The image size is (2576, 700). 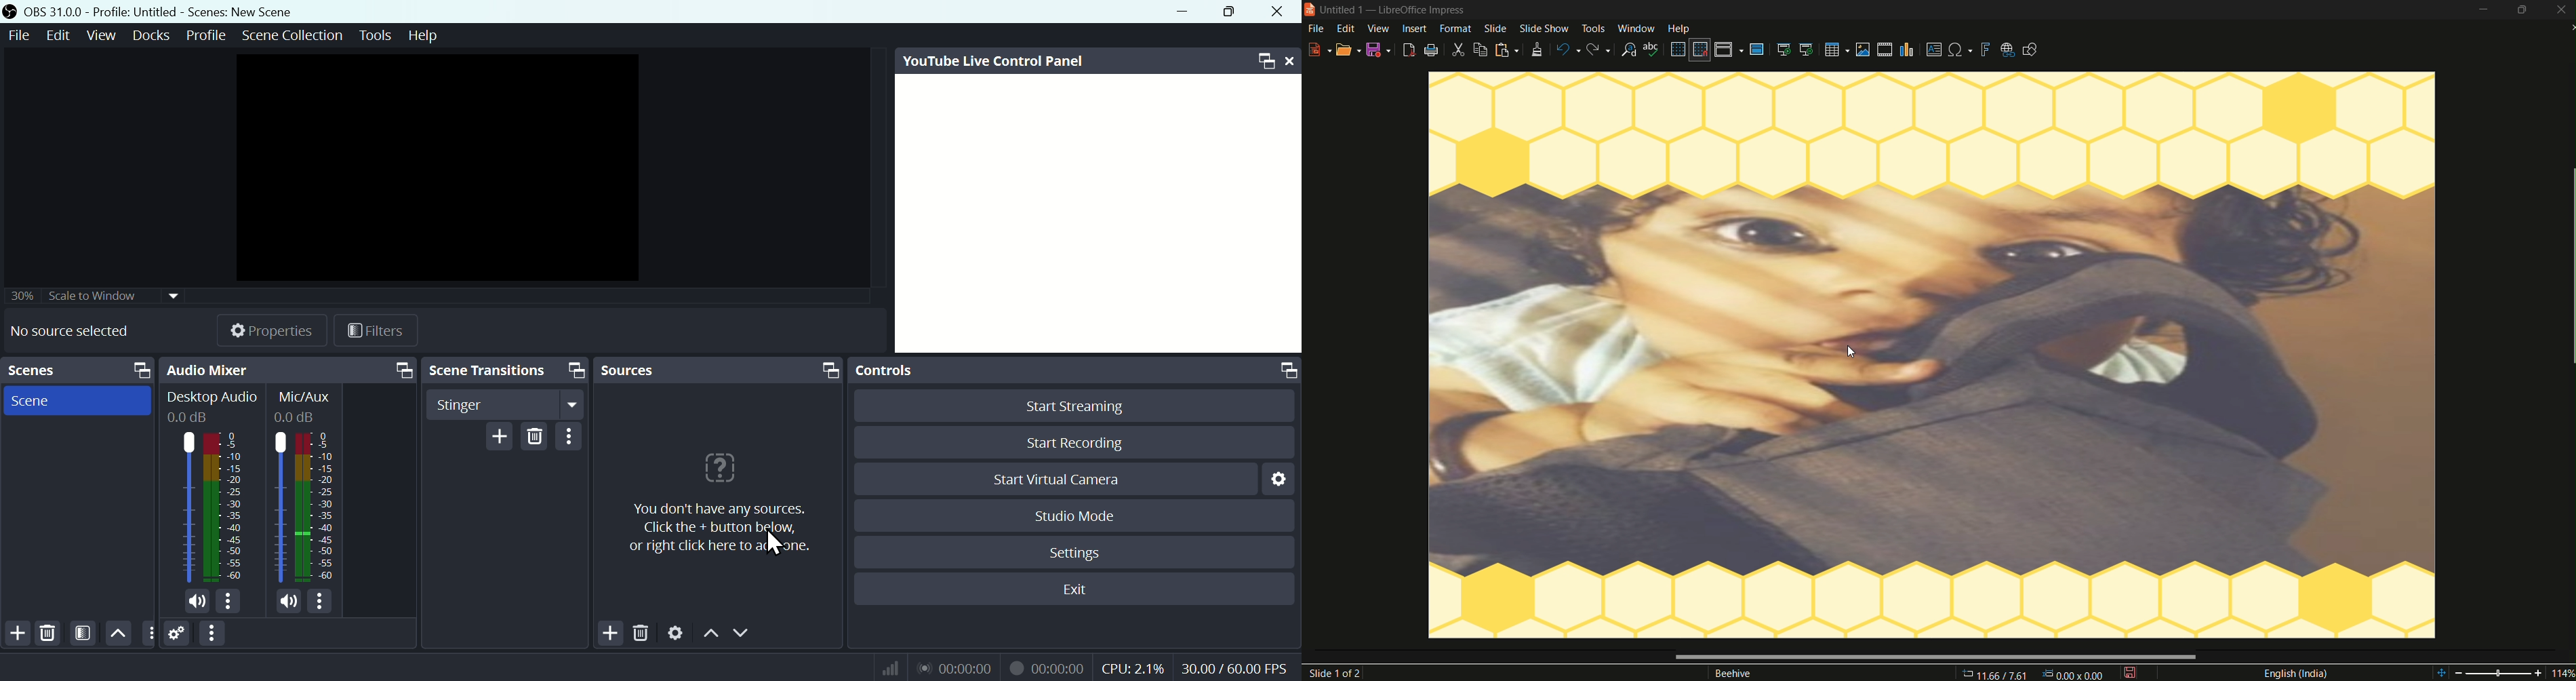 I want to click on icon, so click(x=11, y=12).